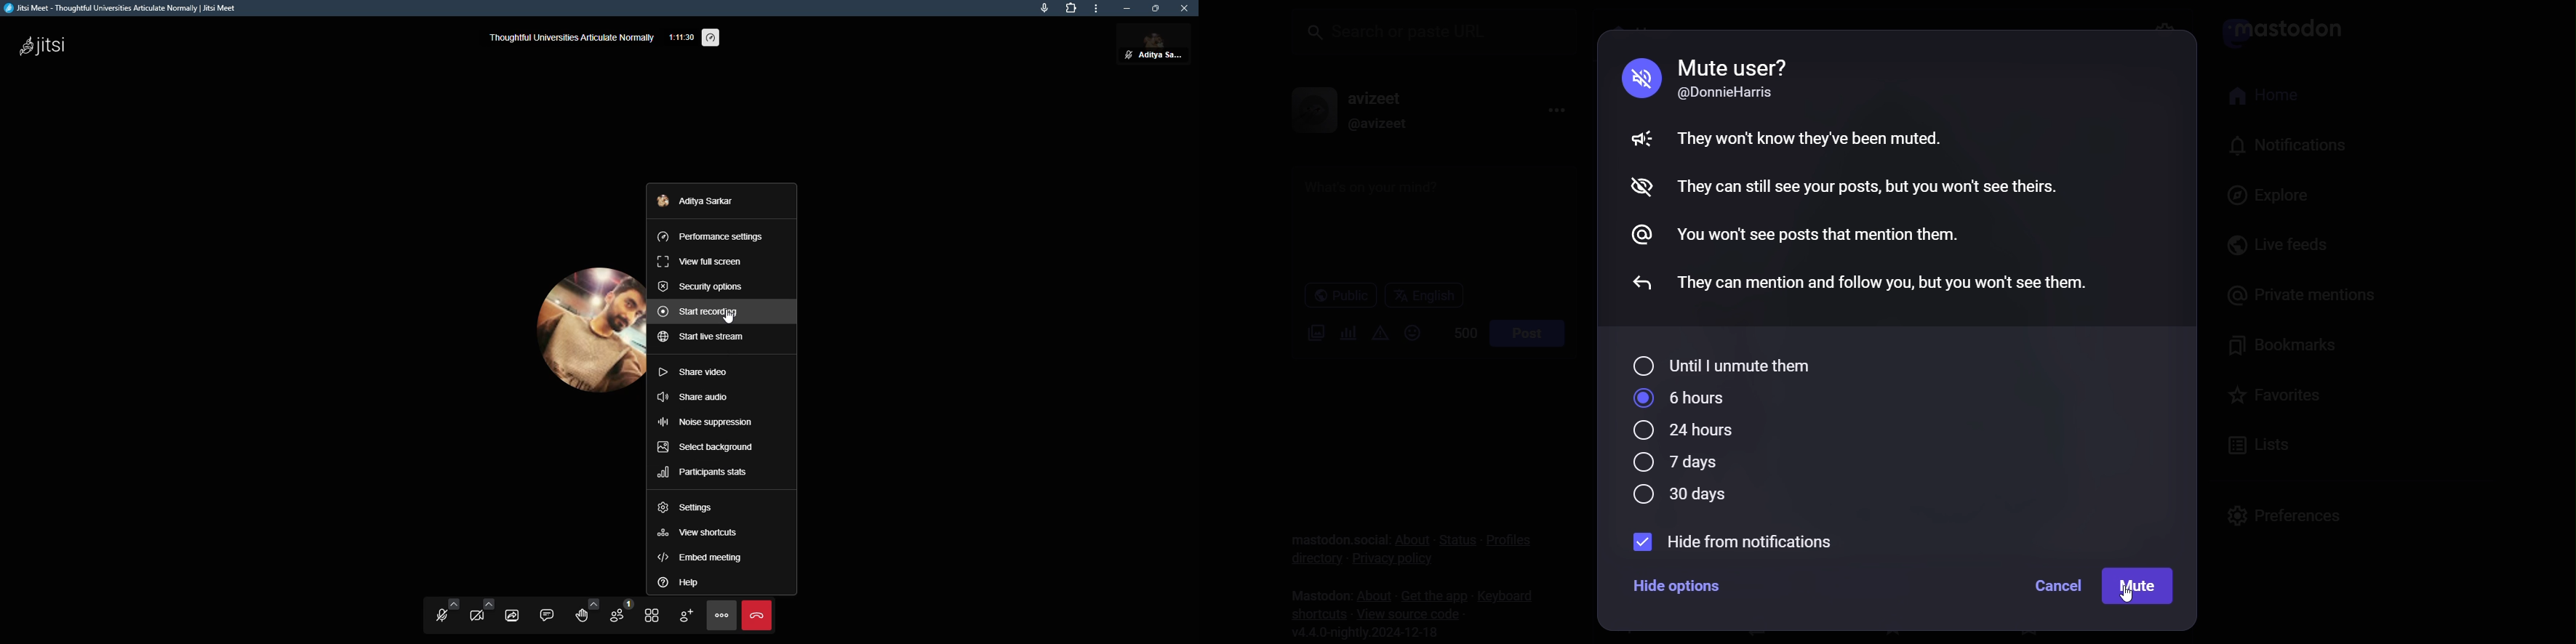  I want to click on reply, so click(1636, 286).